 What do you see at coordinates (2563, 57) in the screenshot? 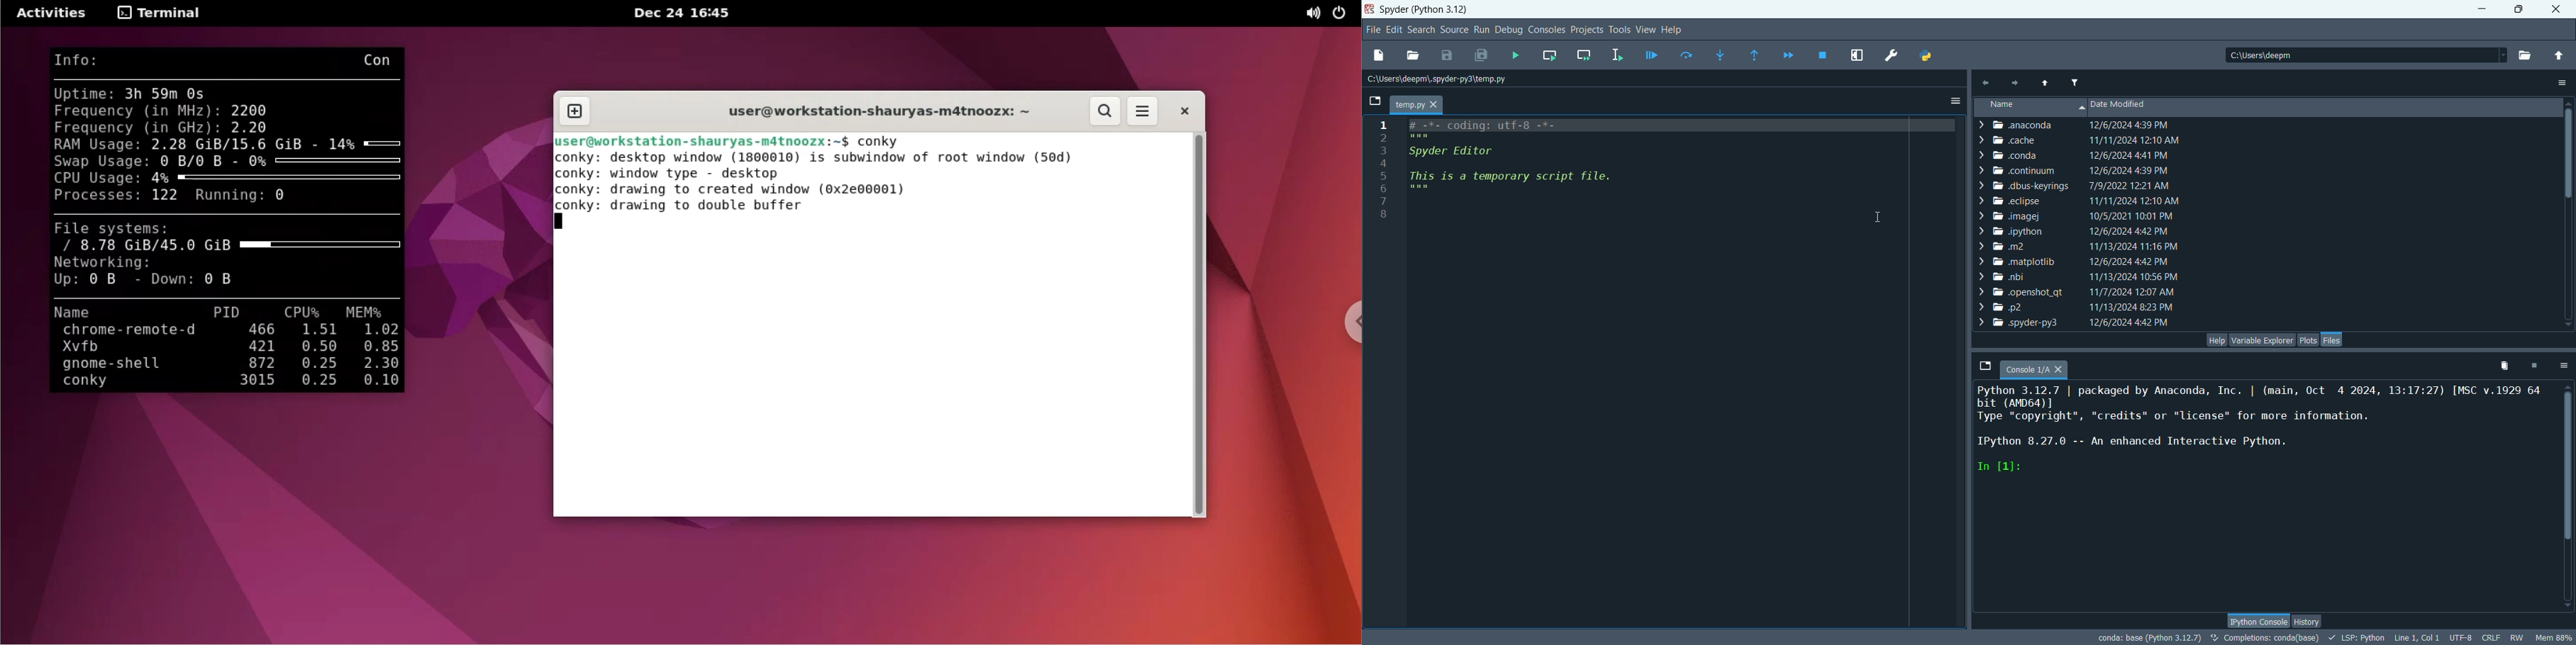
I see `change to parent directory` at bounding box center [2563, 57].